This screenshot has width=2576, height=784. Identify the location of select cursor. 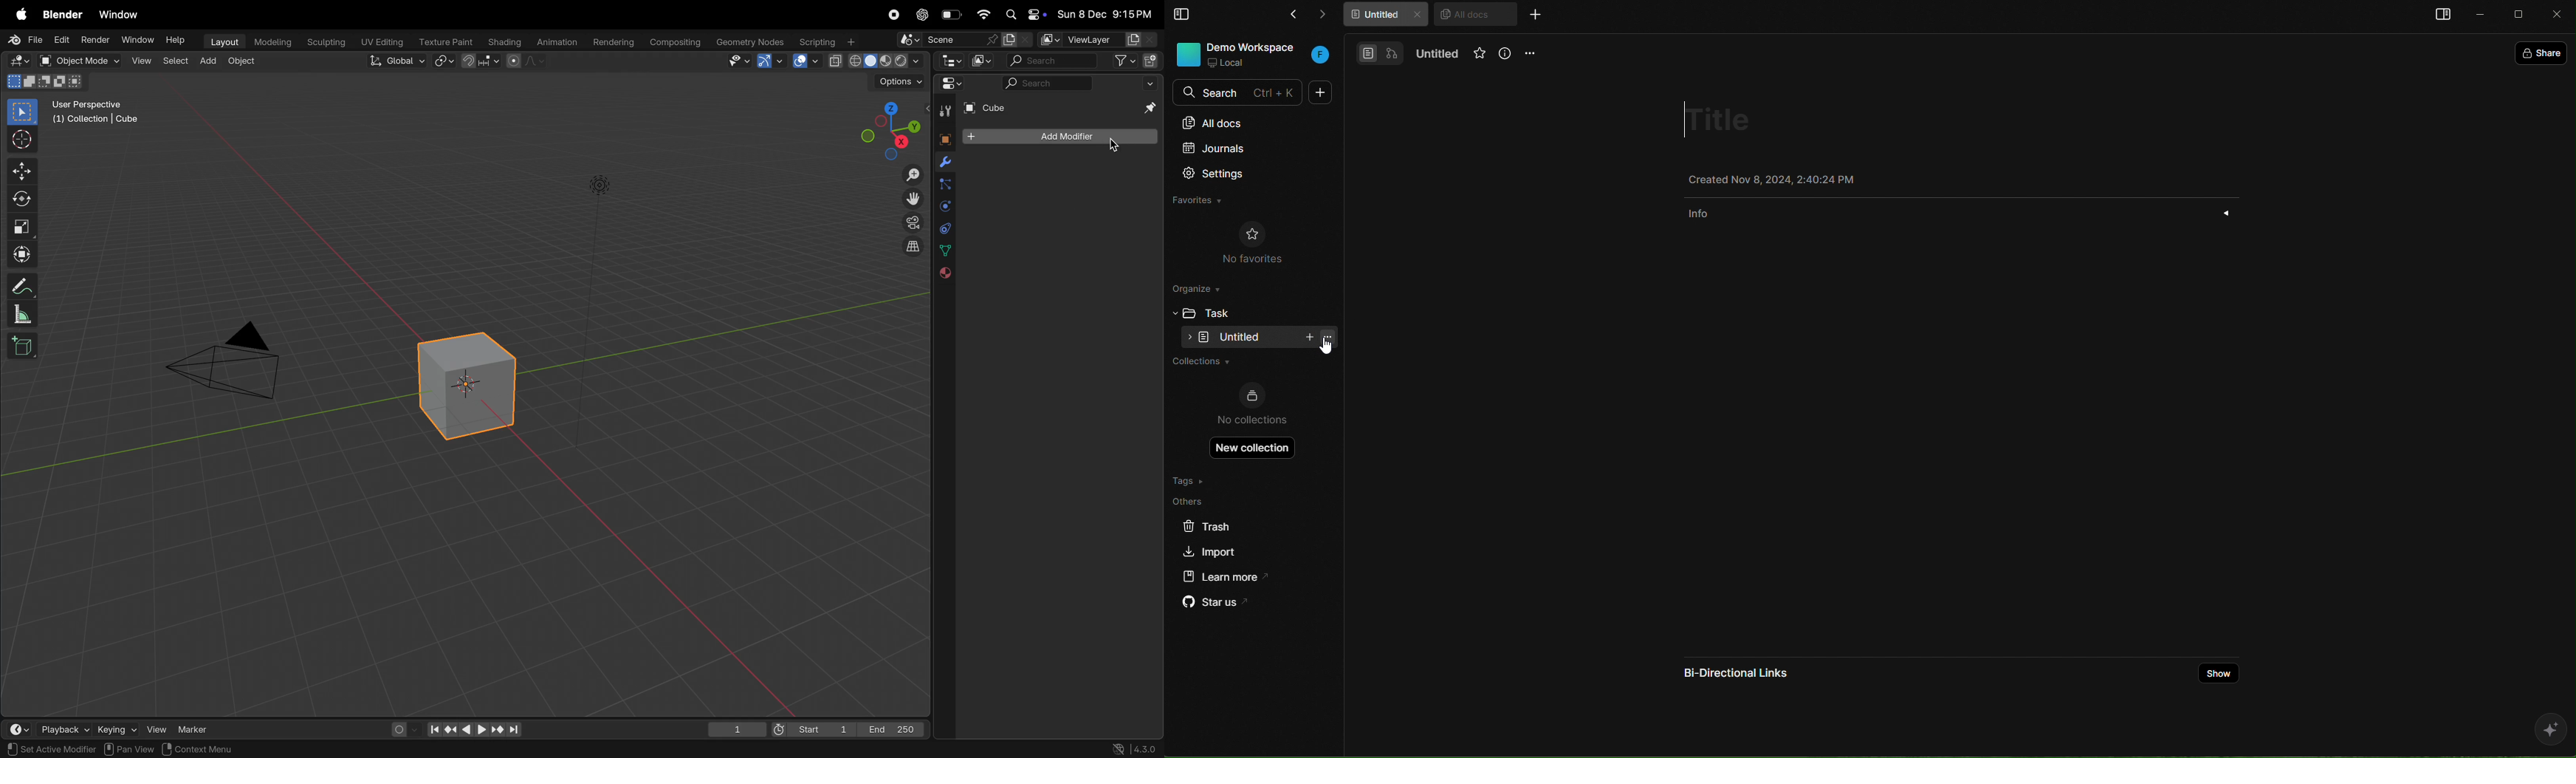
(22, 141).